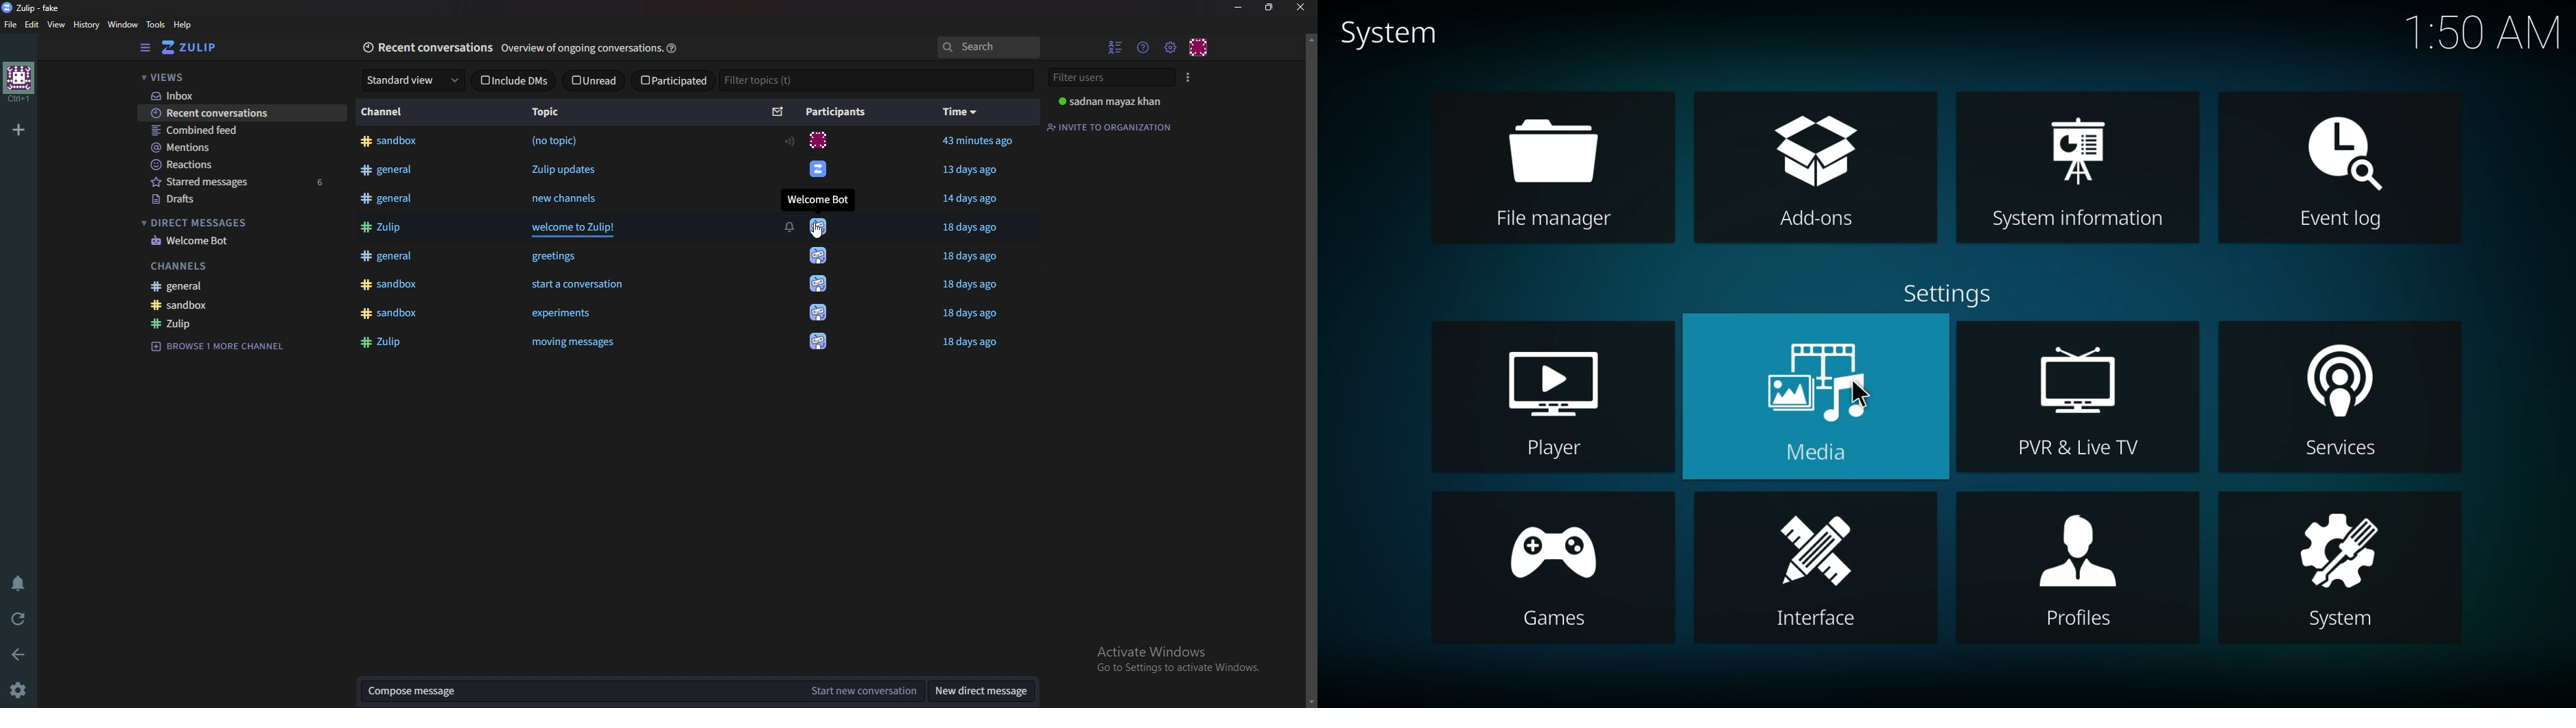 This screenshot has height=728, width=2576. I want to click on greetings, so click(554, 257).